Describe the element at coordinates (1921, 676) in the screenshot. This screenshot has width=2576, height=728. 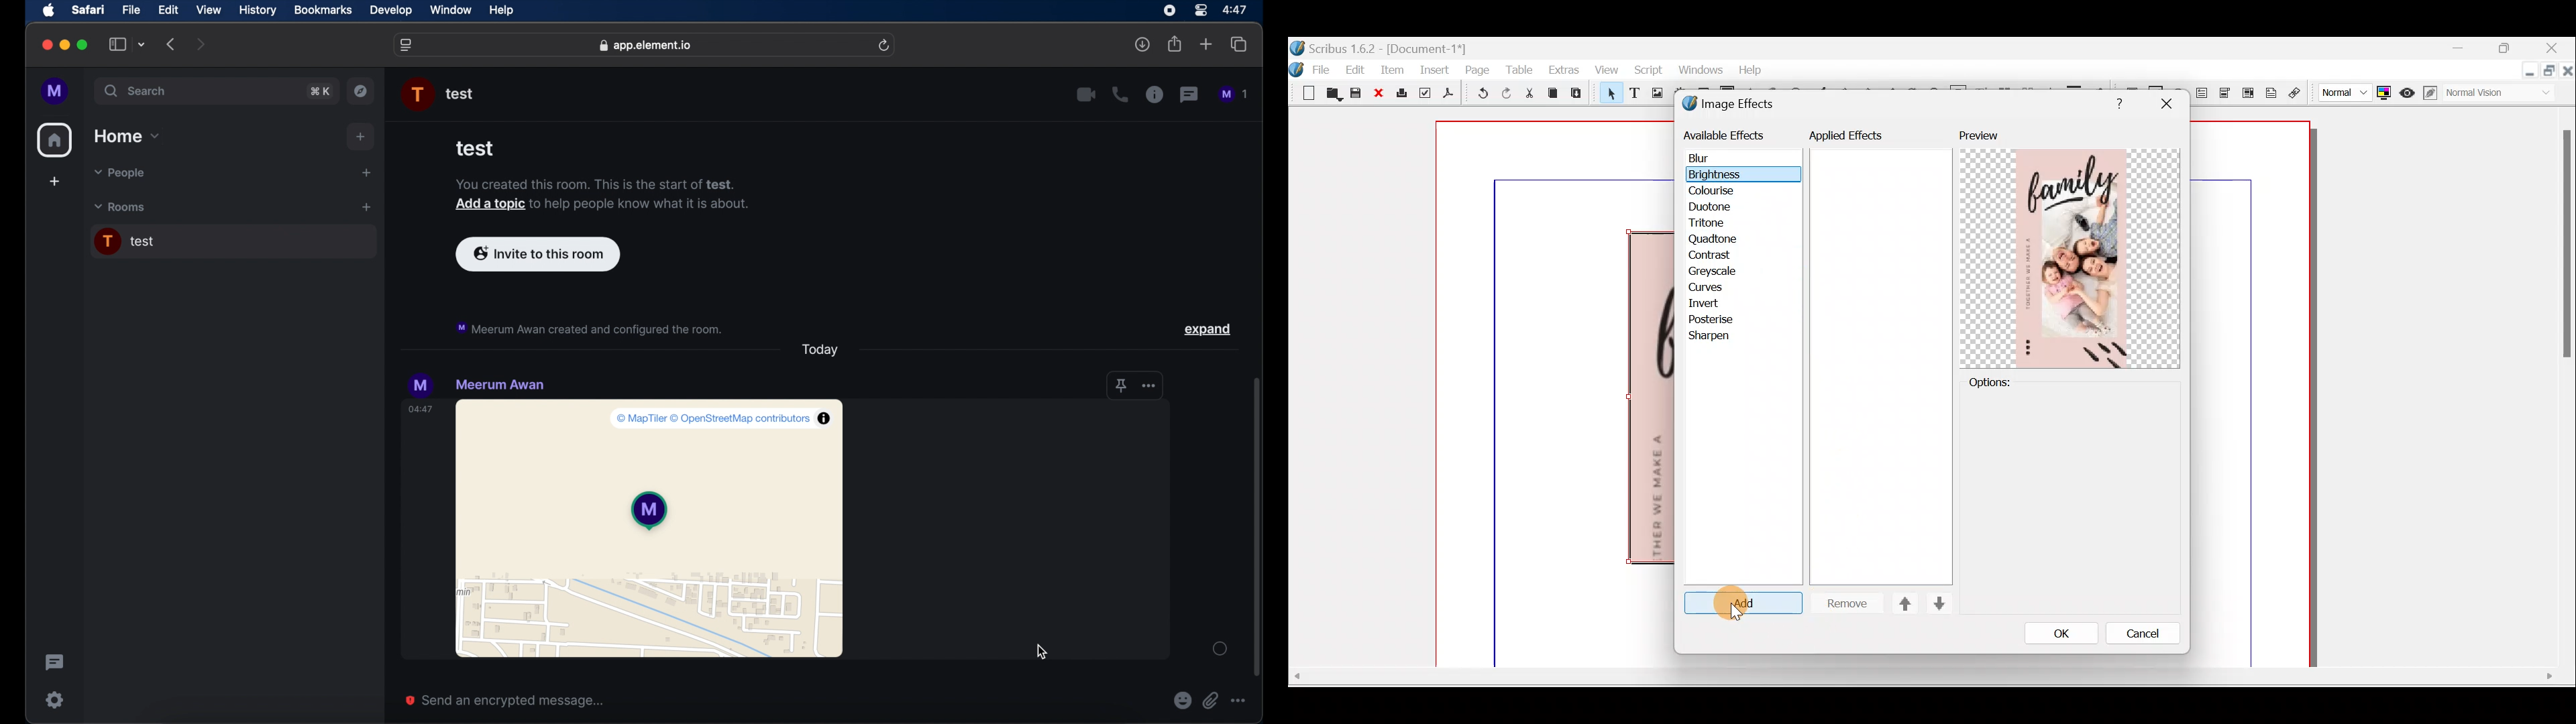
I see `` at that location.